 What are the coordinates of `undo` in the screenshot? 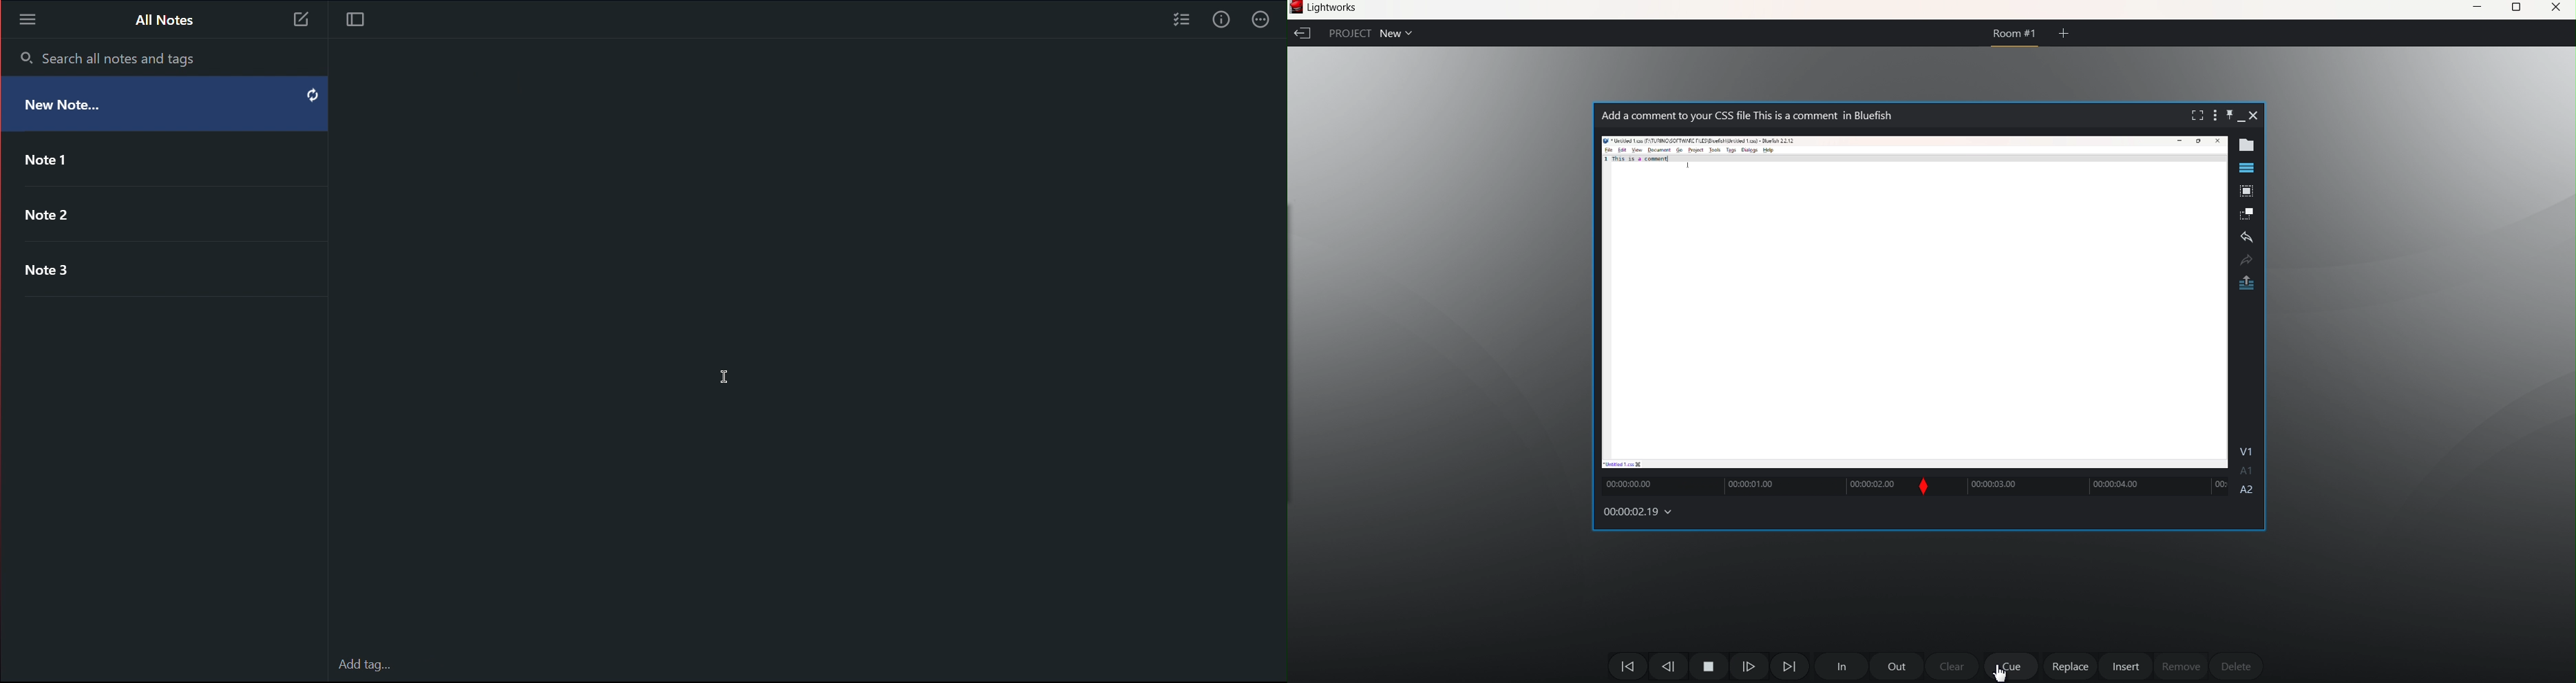 It's located at (2247, 238).